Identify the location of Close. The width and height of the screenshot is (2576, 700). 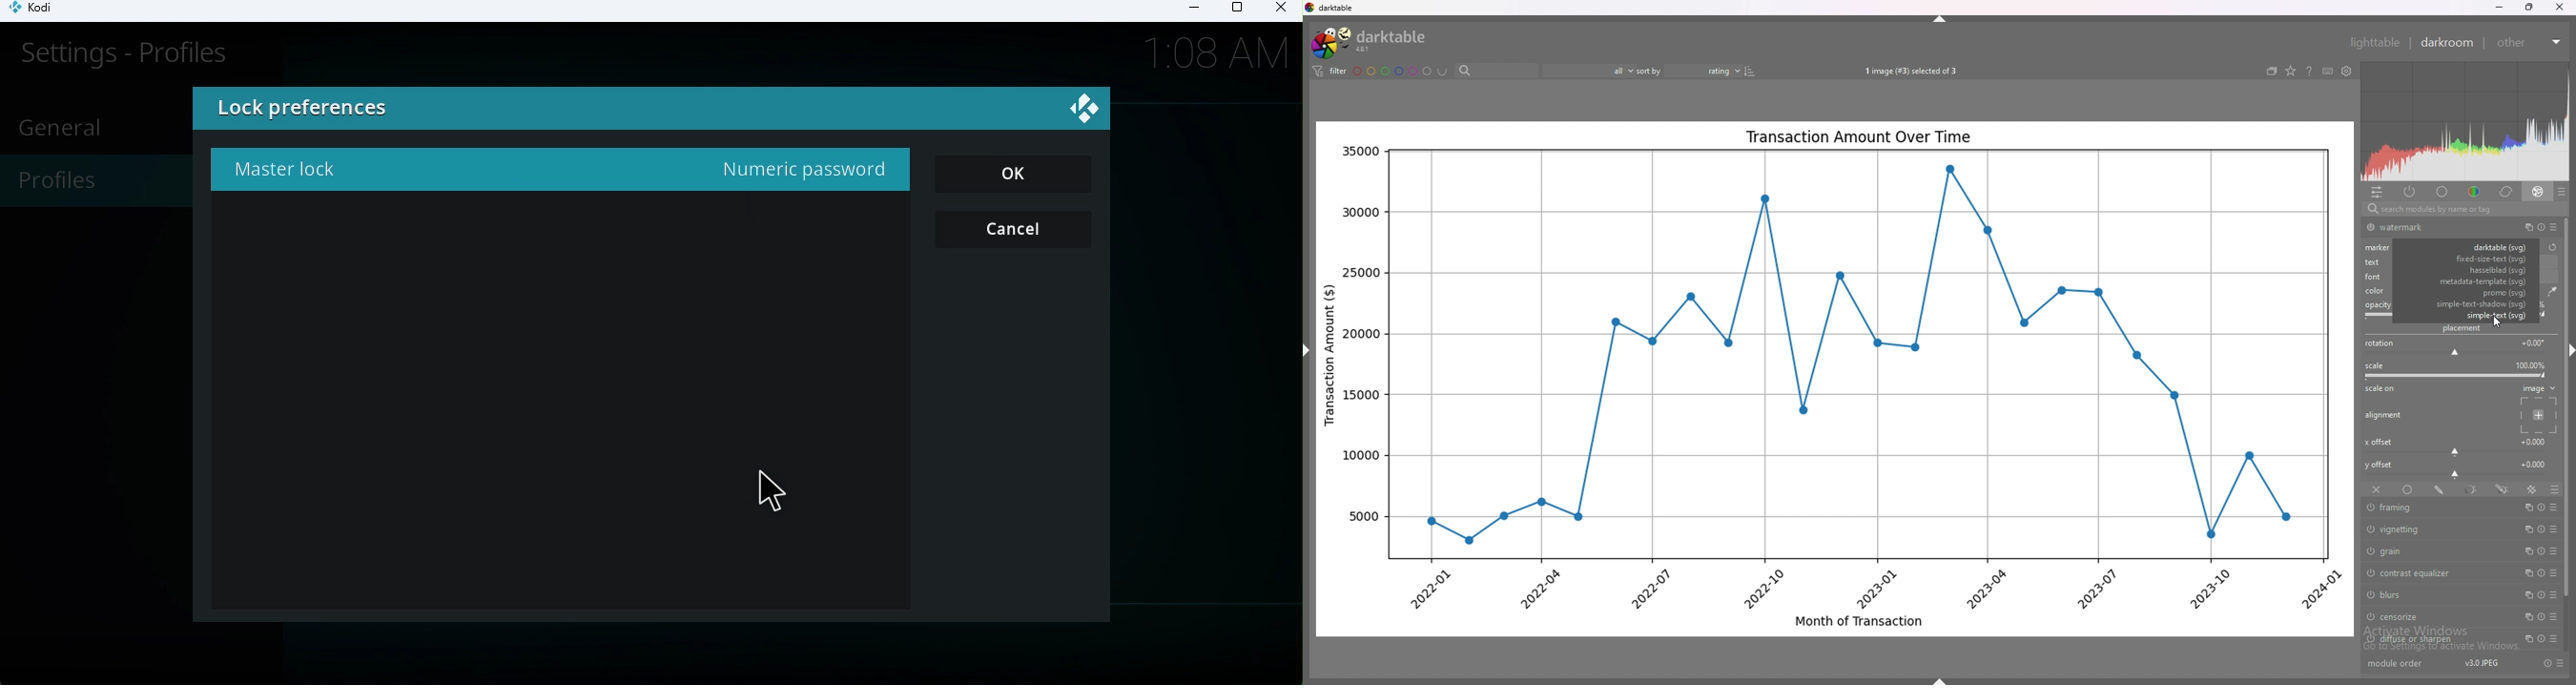
(1278, 10).